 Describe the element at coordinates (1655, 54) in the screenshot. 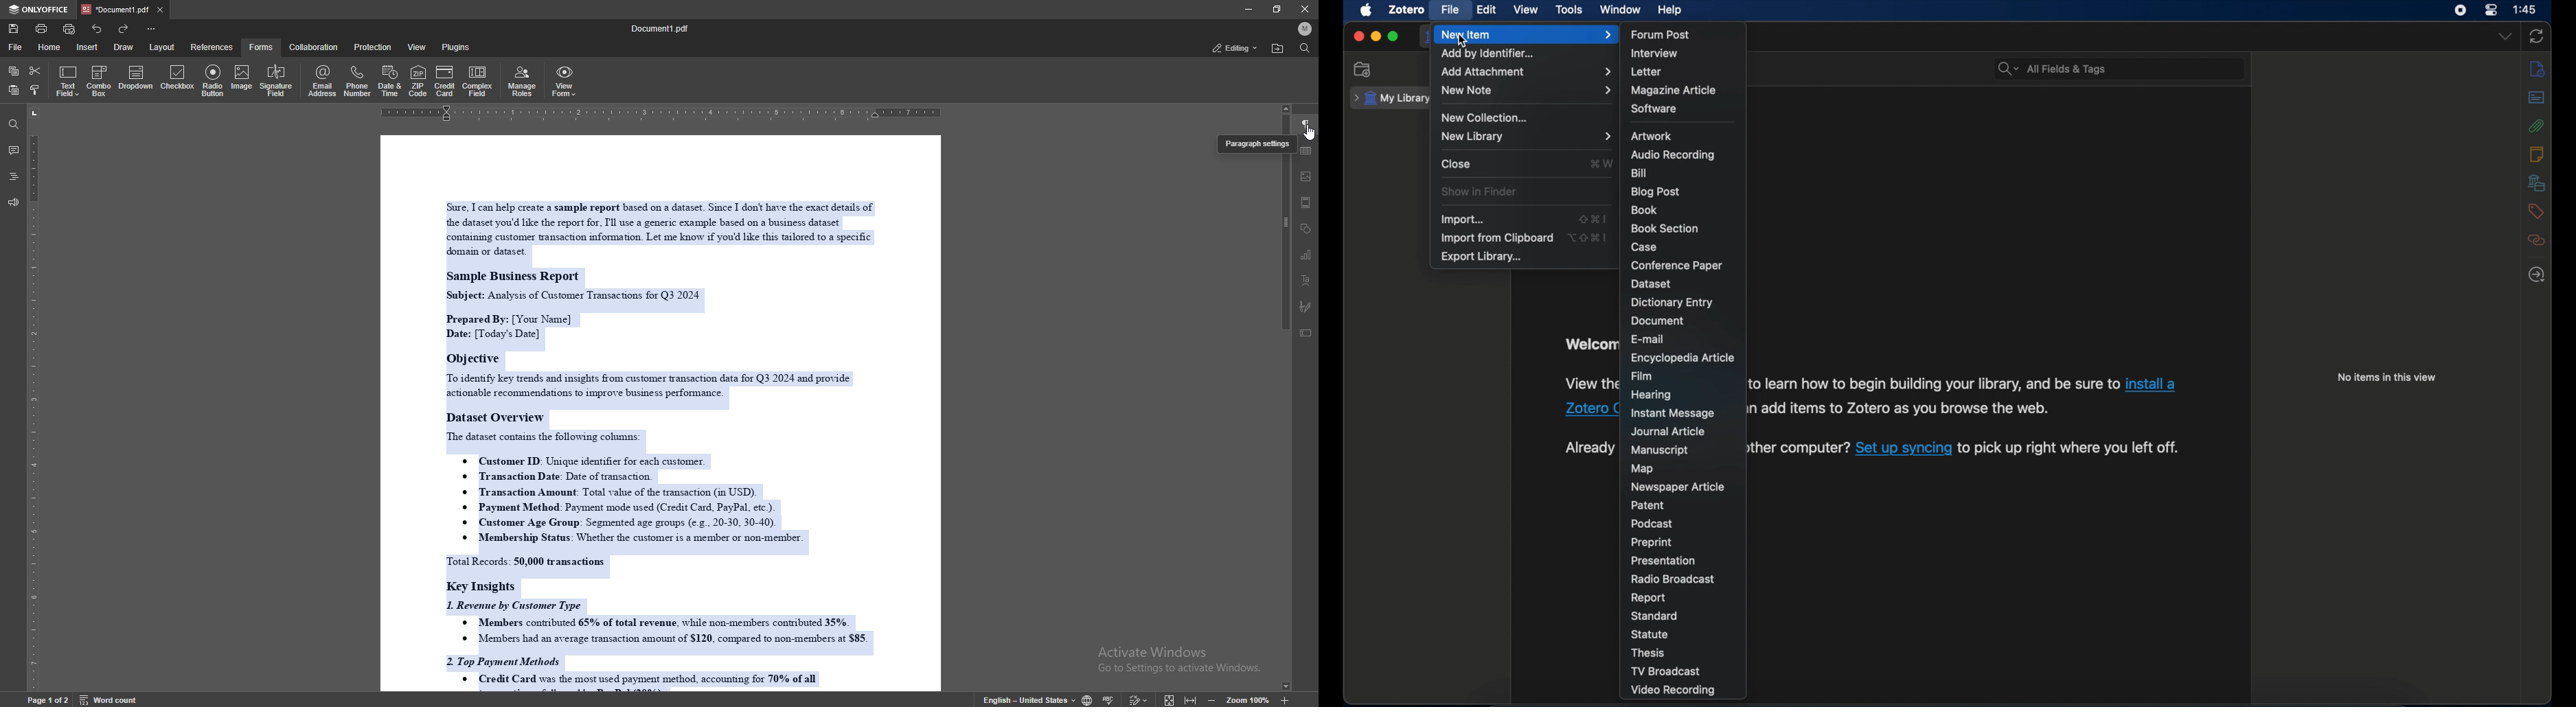

I see `interview` at that location.